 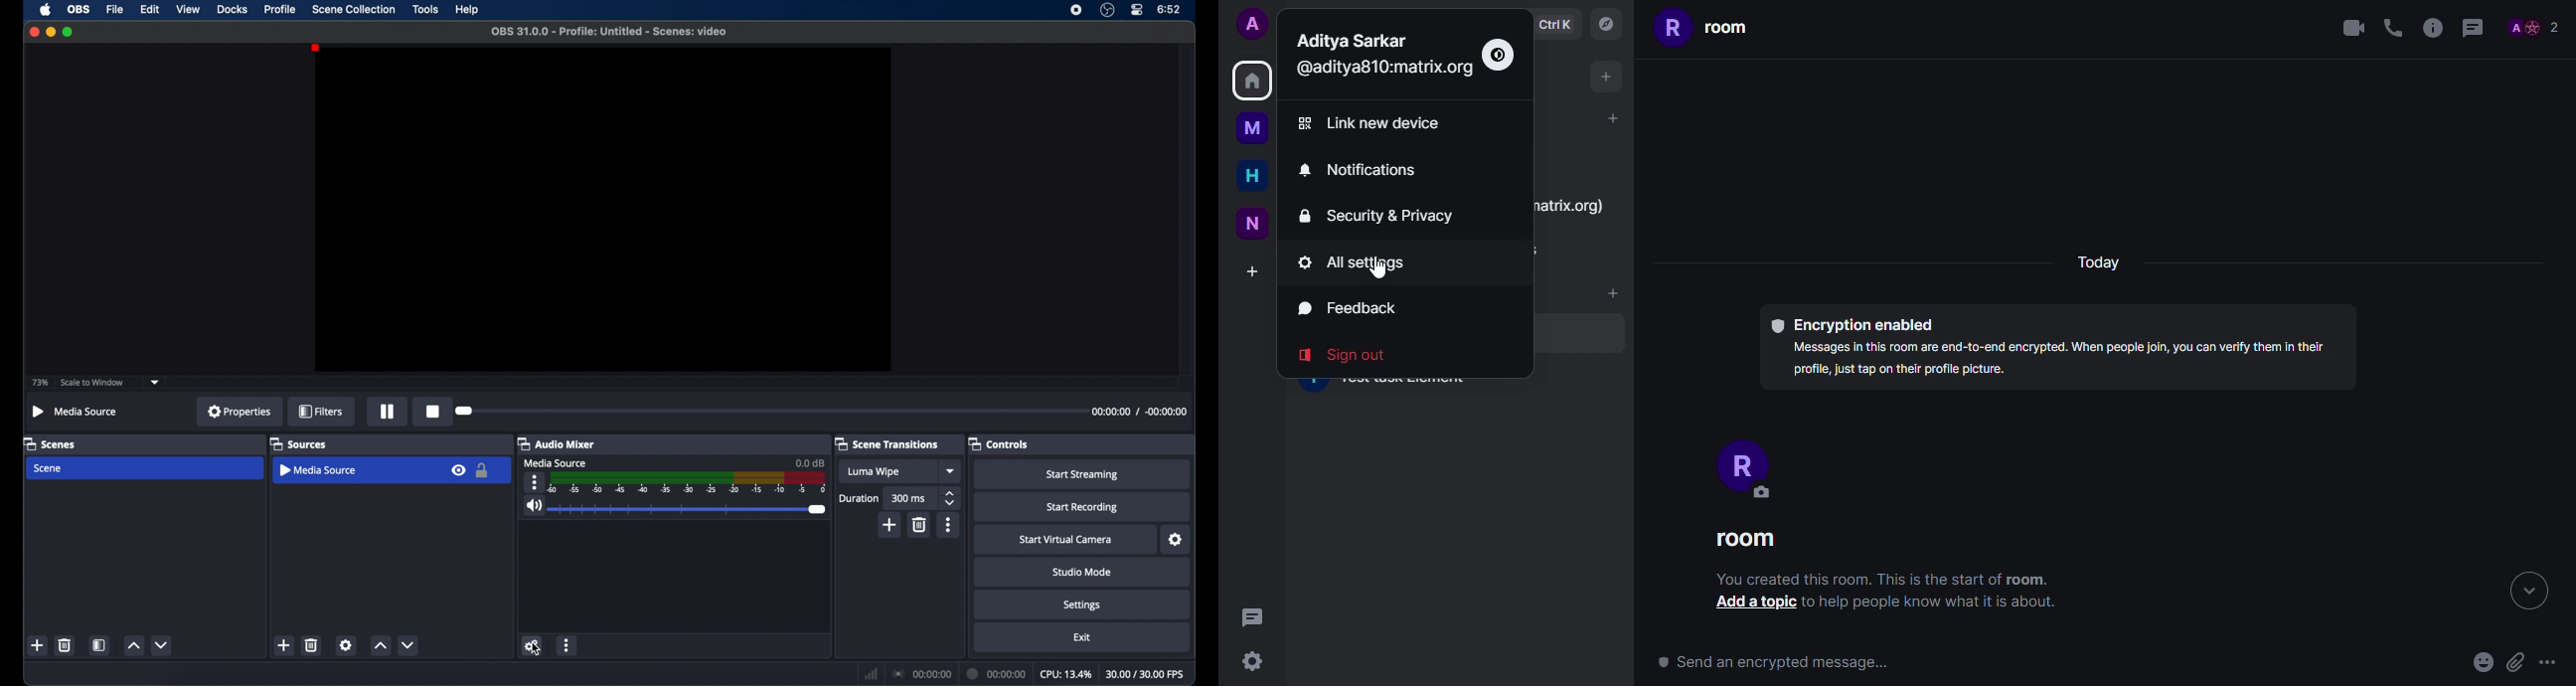 What do you see at coordinates (2101, 259) in the screenshot?
I see `today` at bounding box center [2101, 259].